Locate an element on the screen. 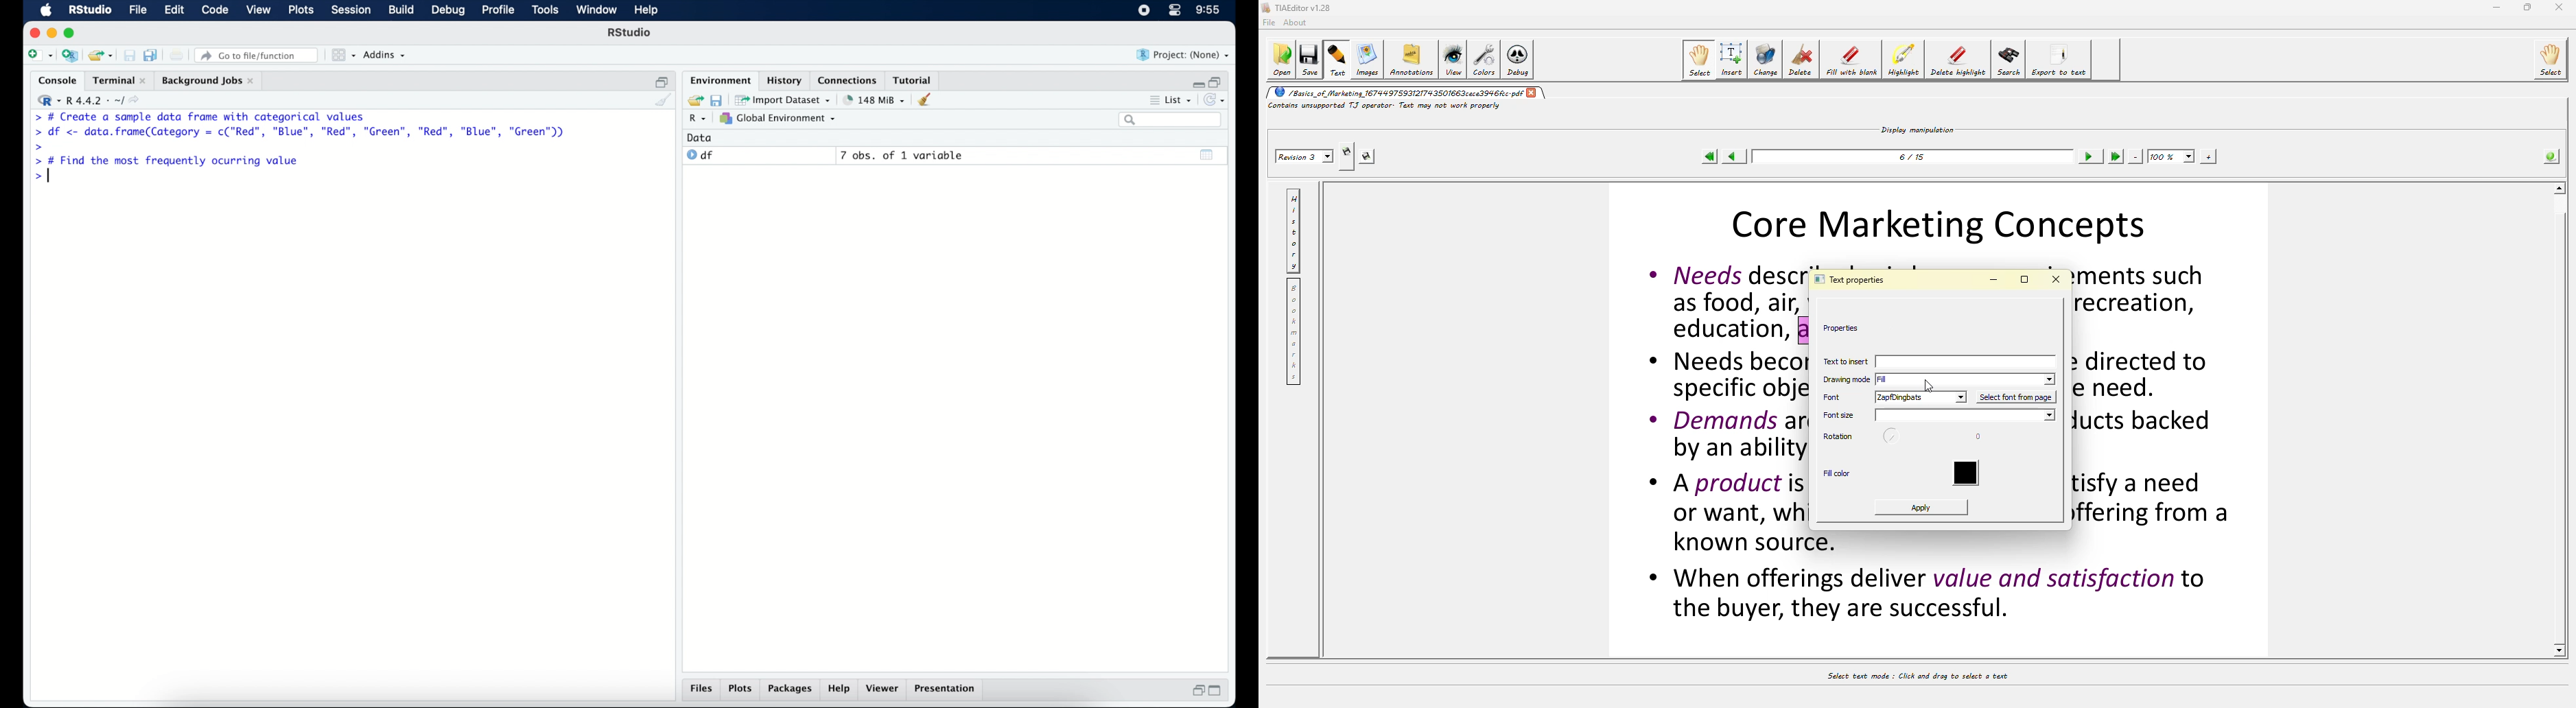 This screenshot has width=2576, height=728. > # Create a sample data frame with categorical values| is located at coordinates (218, 116).